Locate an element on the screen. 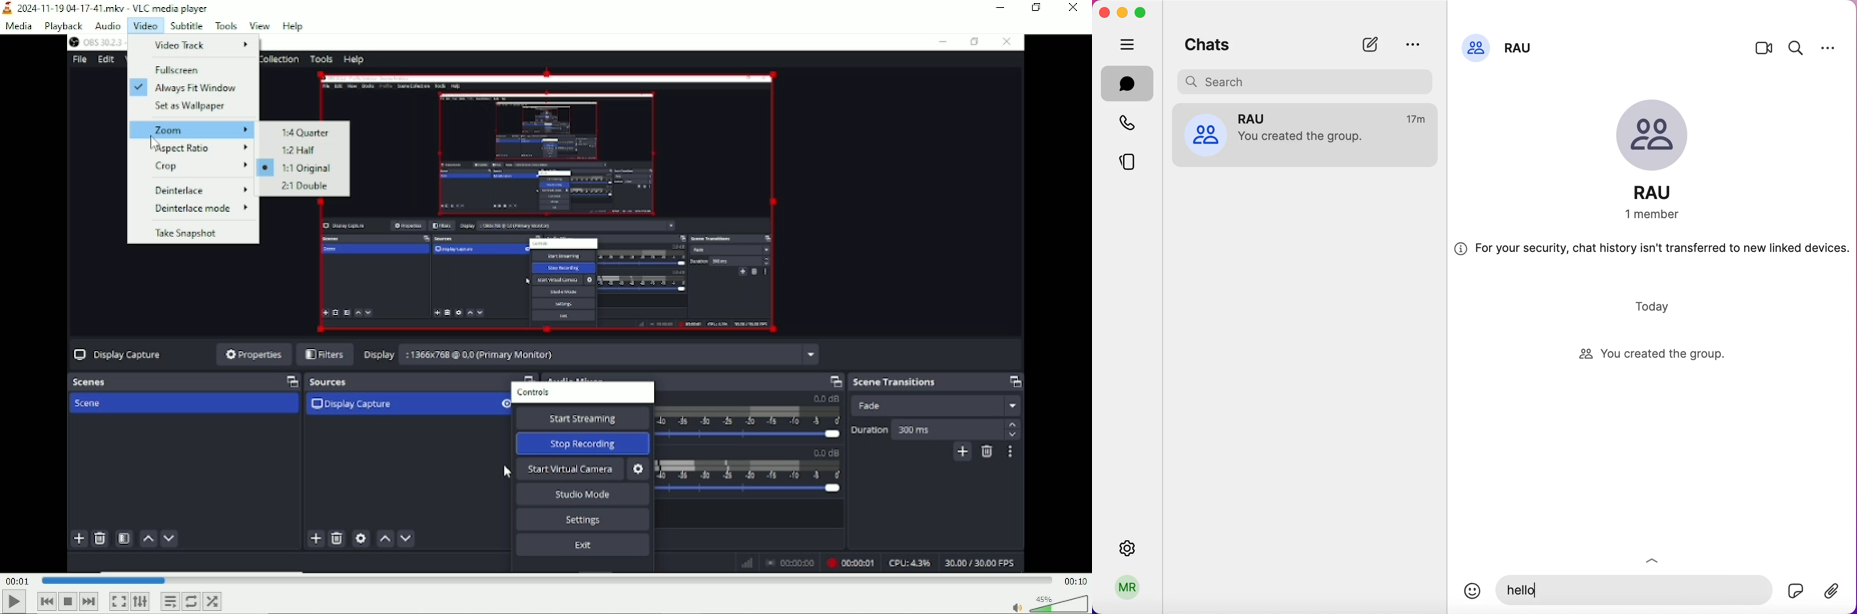  Audio is located at coordinates (108, 26).